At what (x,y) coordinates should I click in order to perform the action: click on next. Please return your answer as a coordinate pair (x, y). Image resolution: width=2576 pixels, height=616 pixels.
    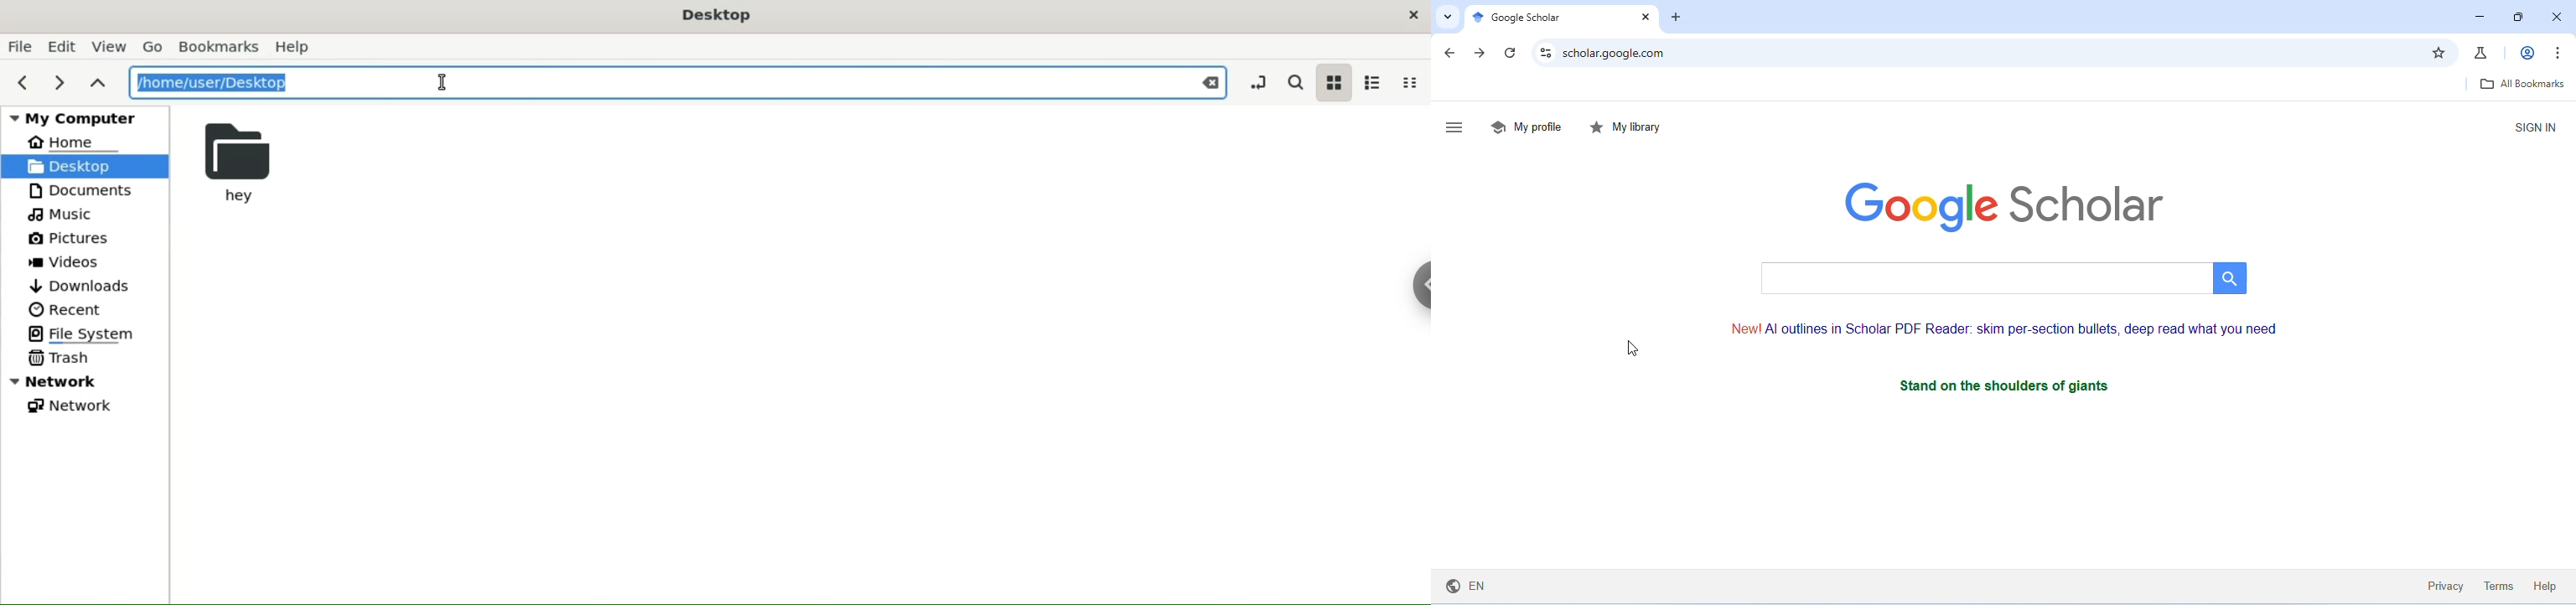
    Looking at the image, I should click on (56, 85).